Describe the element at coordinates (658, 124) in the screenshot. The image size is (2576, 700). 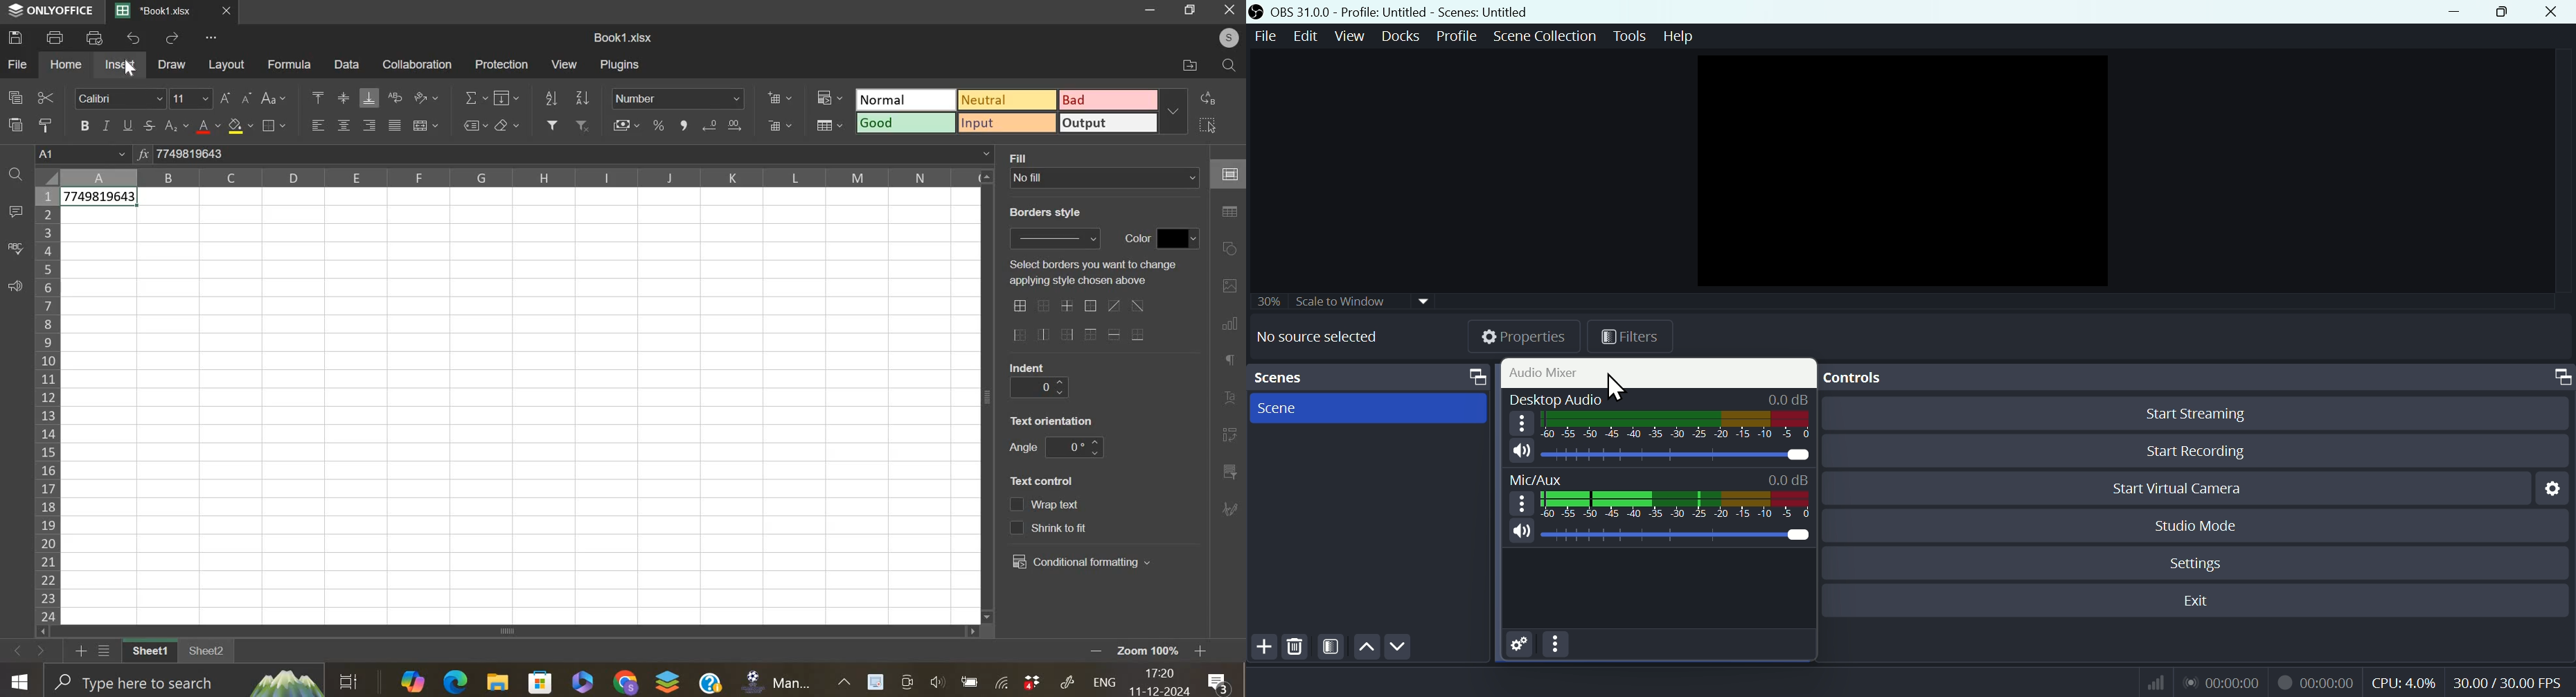
I see `percentage` at that location.